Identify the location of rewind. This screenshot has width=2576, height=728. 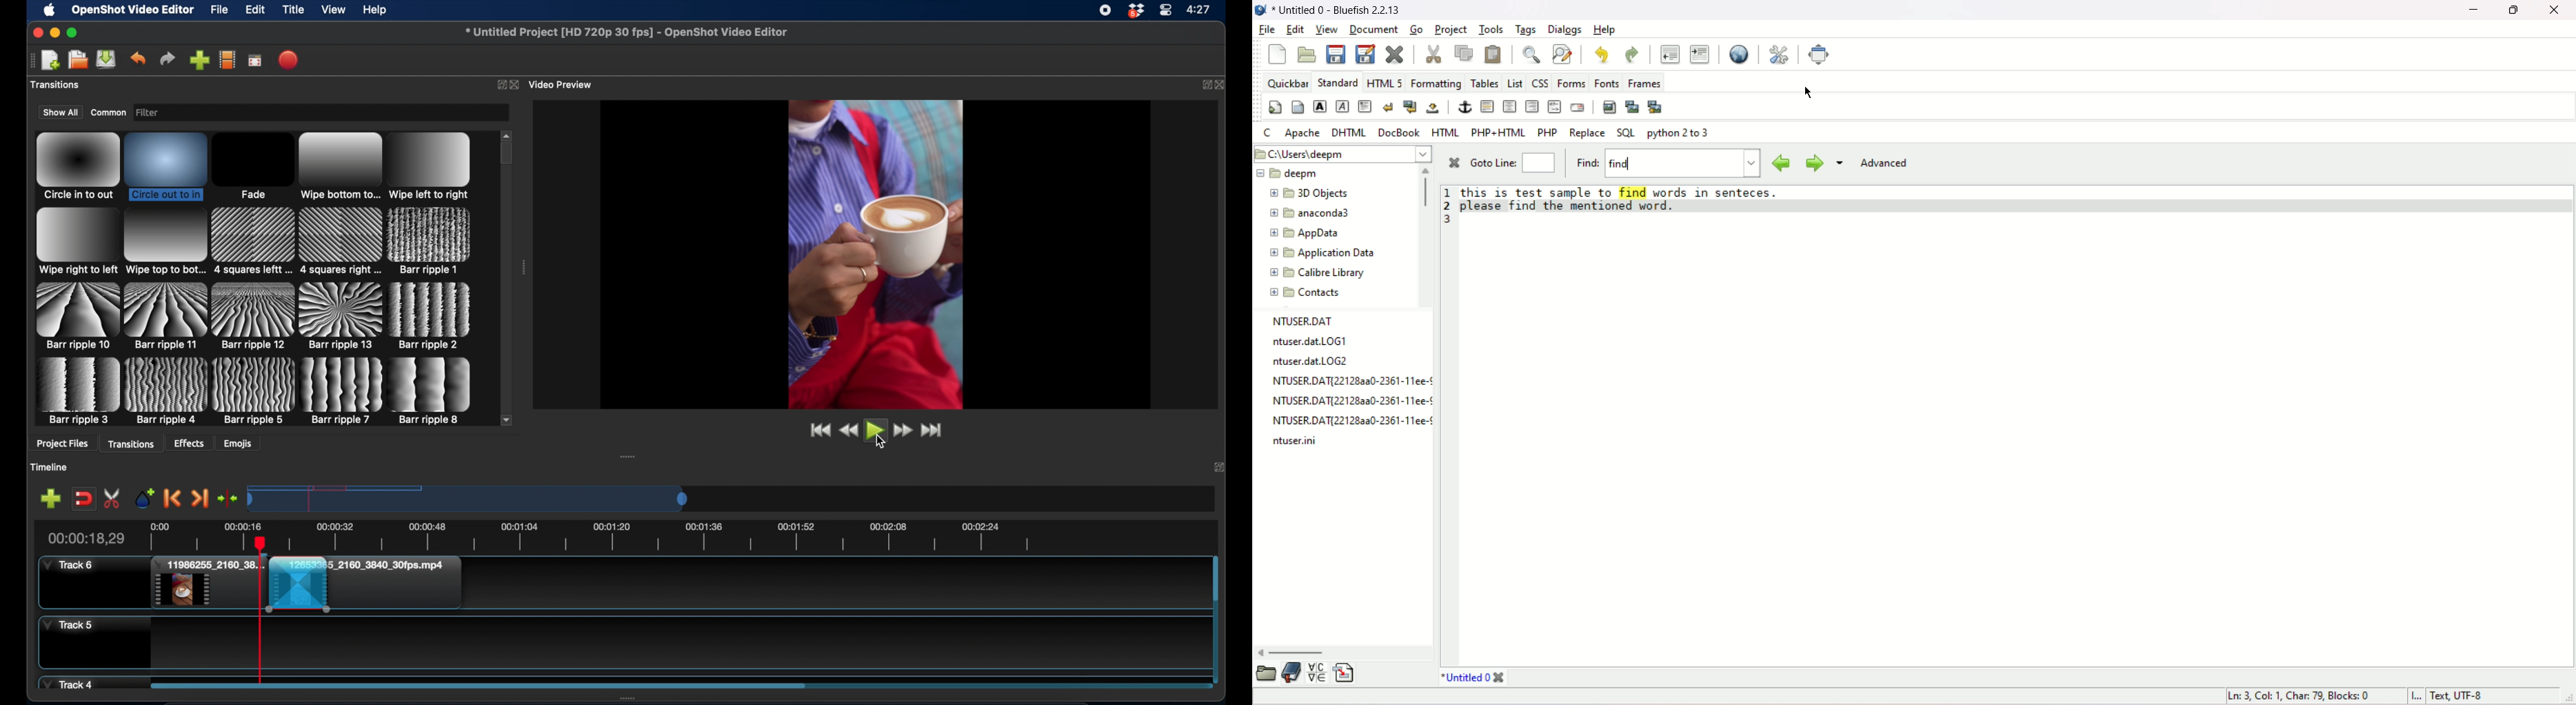
(849, 432).